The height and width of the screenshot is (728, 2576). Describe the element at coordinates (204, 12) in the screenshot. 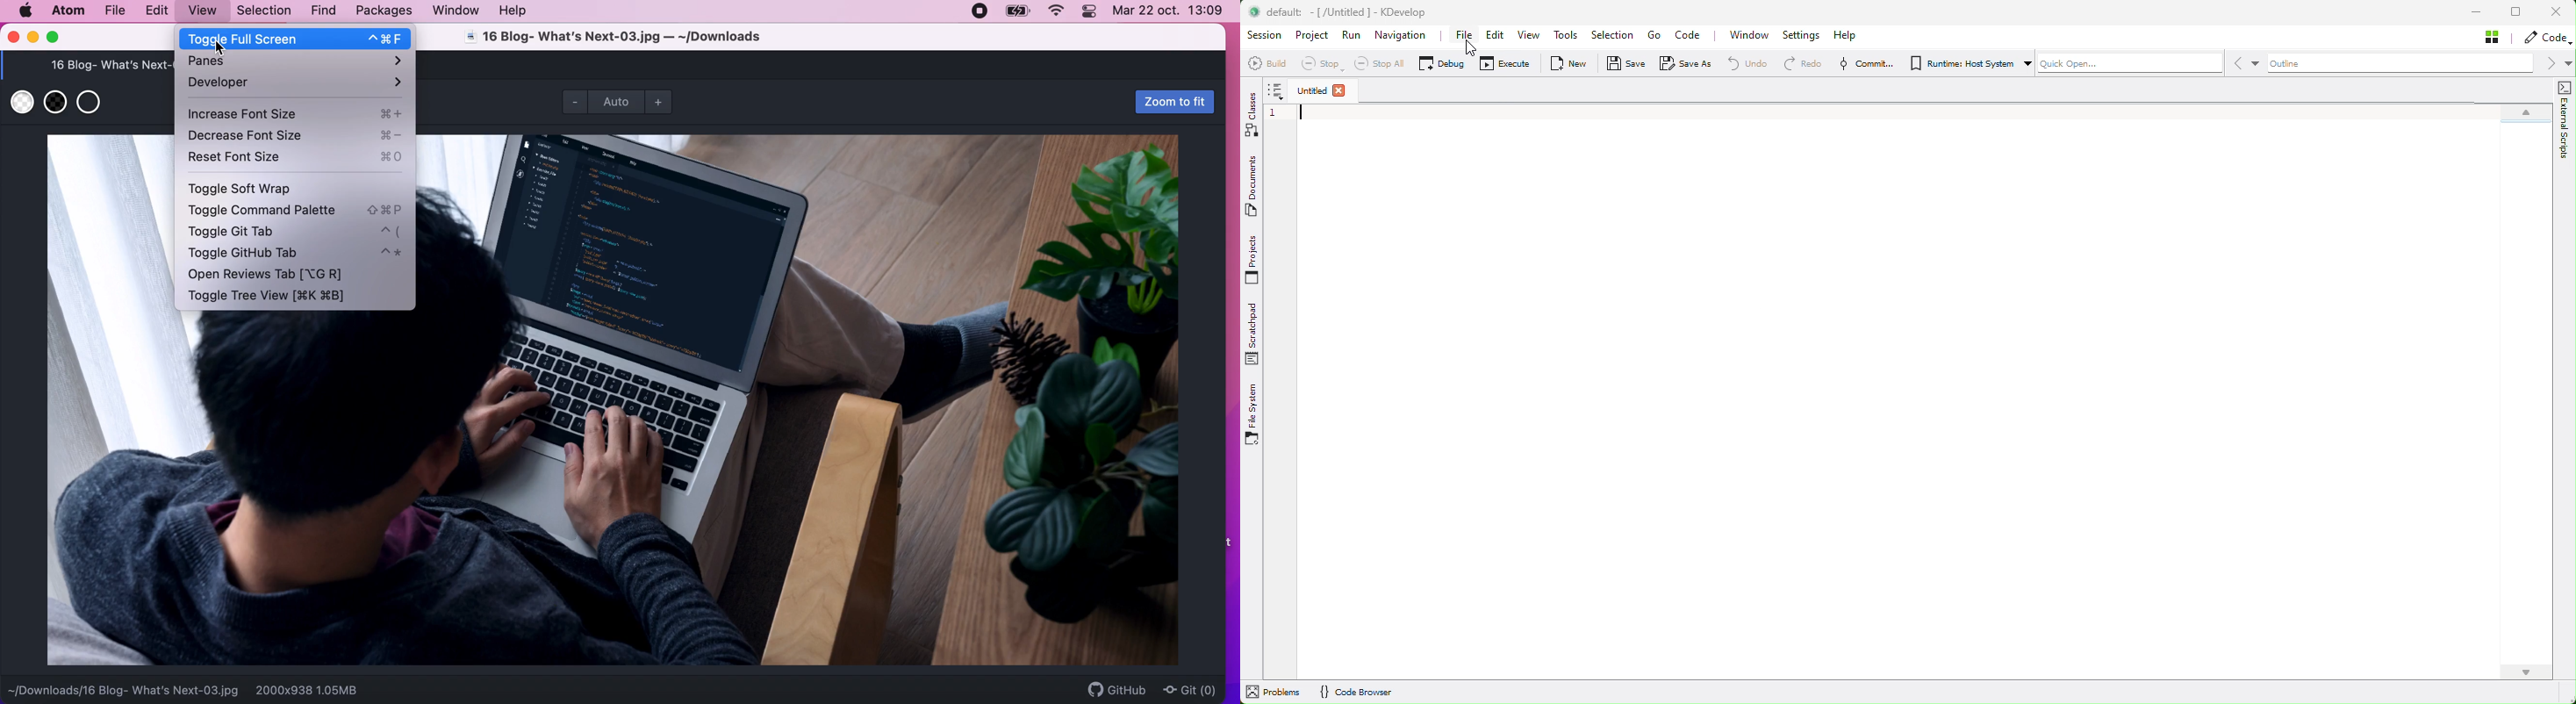

I see `view` at that location.